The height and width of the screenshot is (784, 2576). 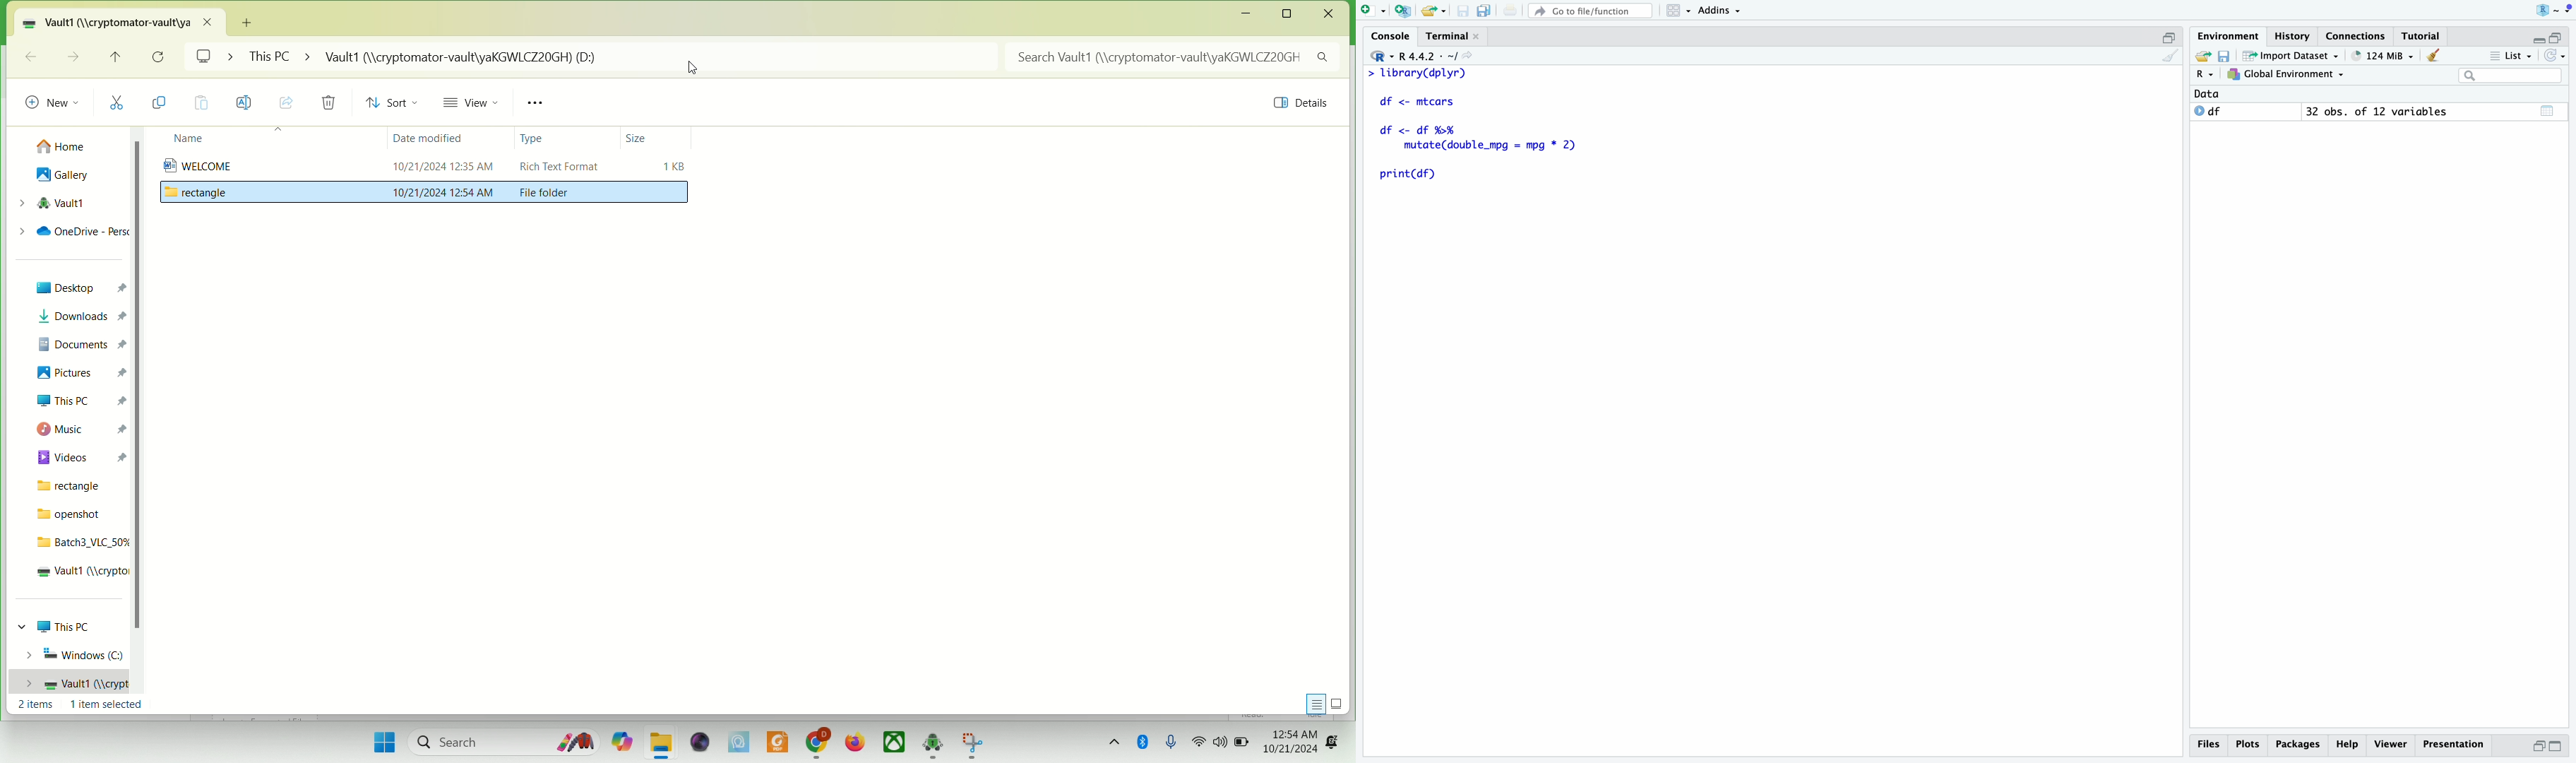 What do you see at coordinates (1175, 741) in the screenshot?
I see `microphone` at bounding box center [1175, 741].